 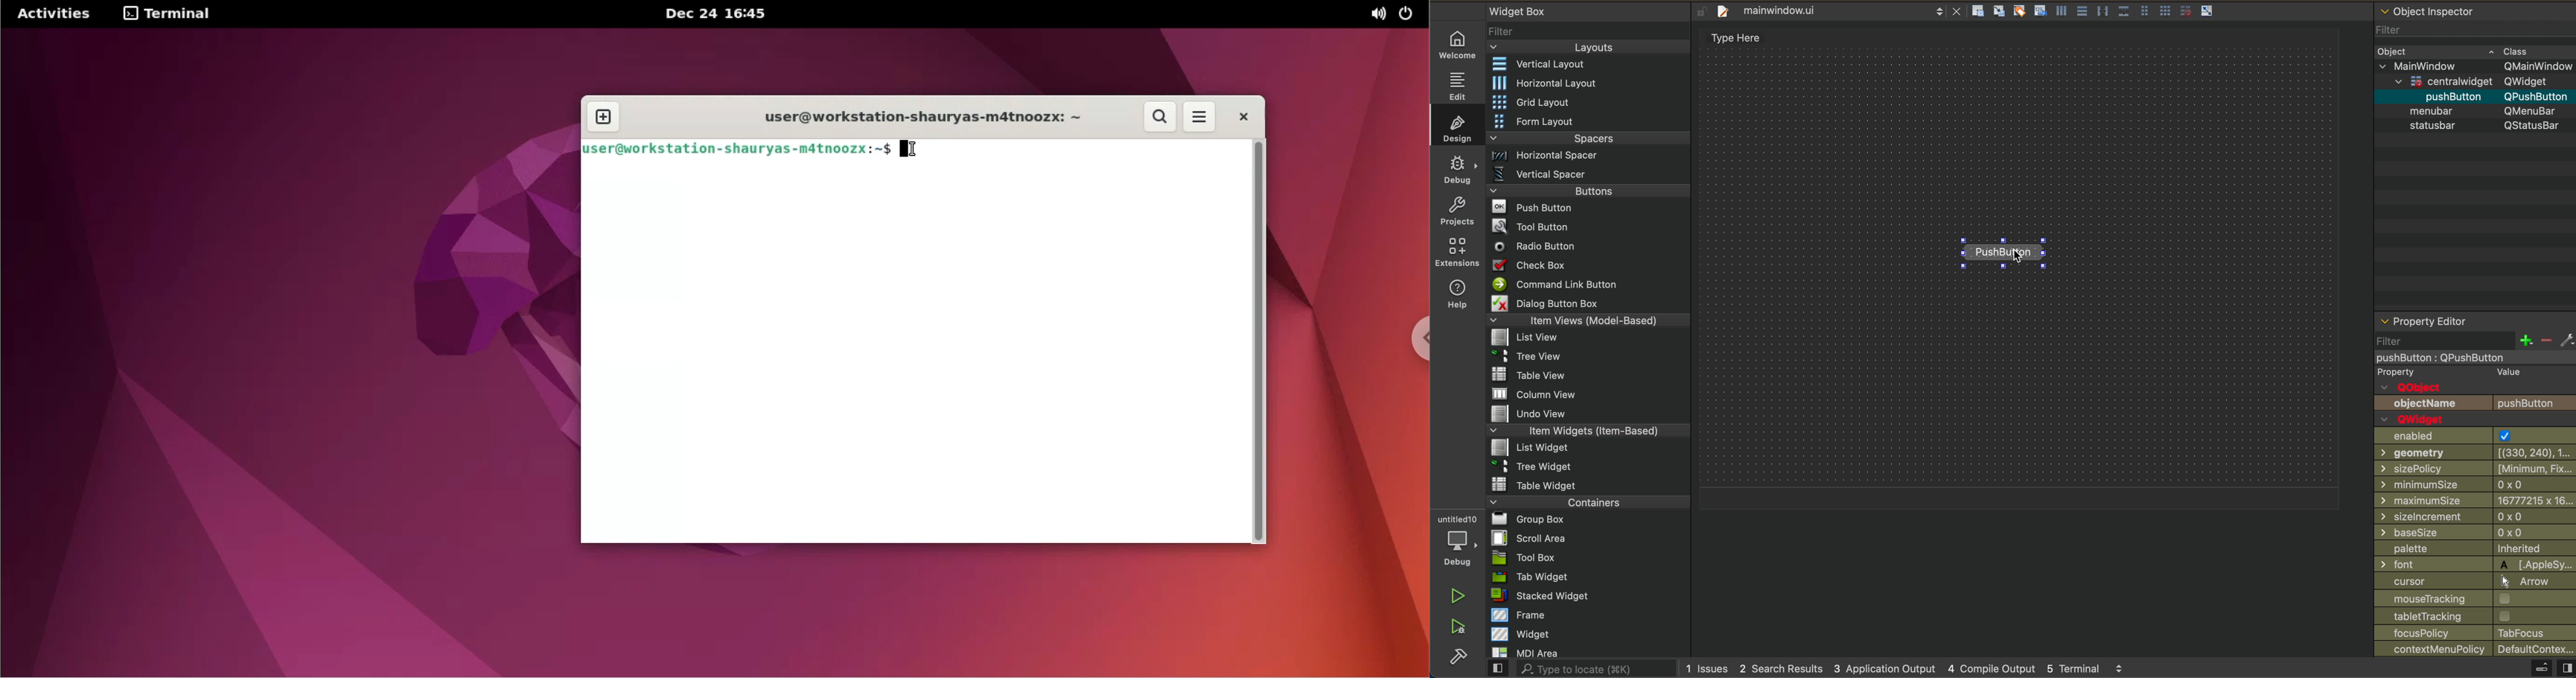 I want to click on Property Value, so click(x=2452, y=373).